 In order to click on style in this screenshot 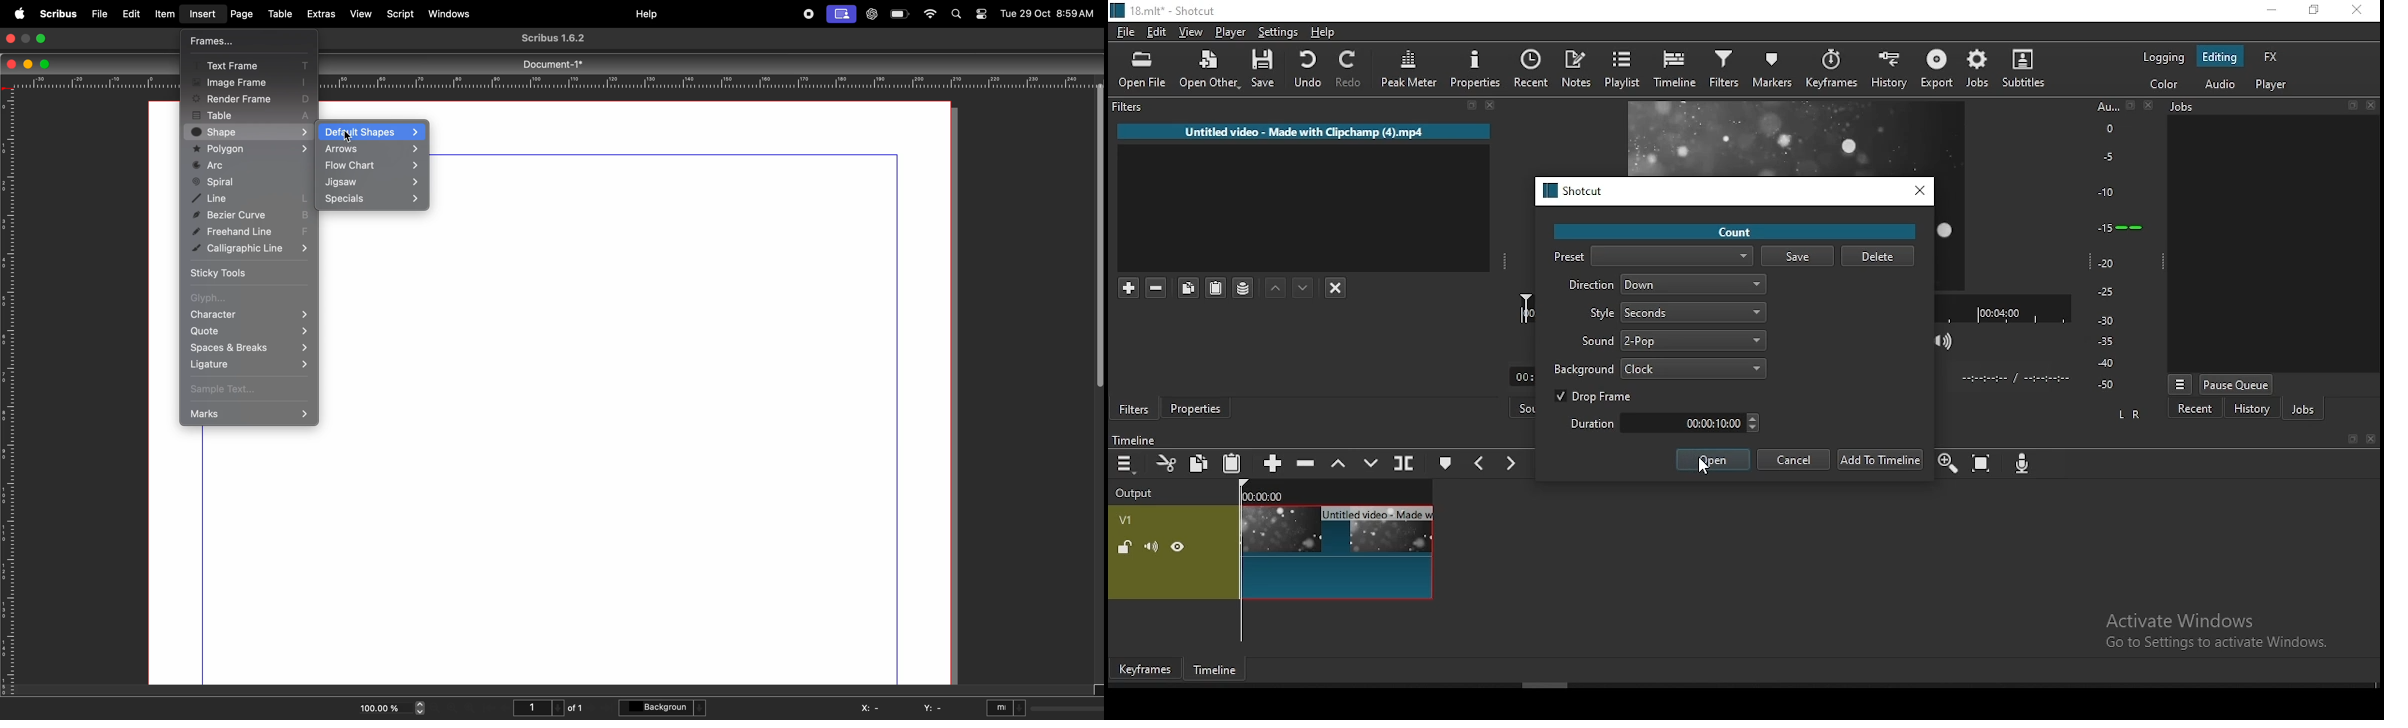, I will do `click(1674, 312)`.